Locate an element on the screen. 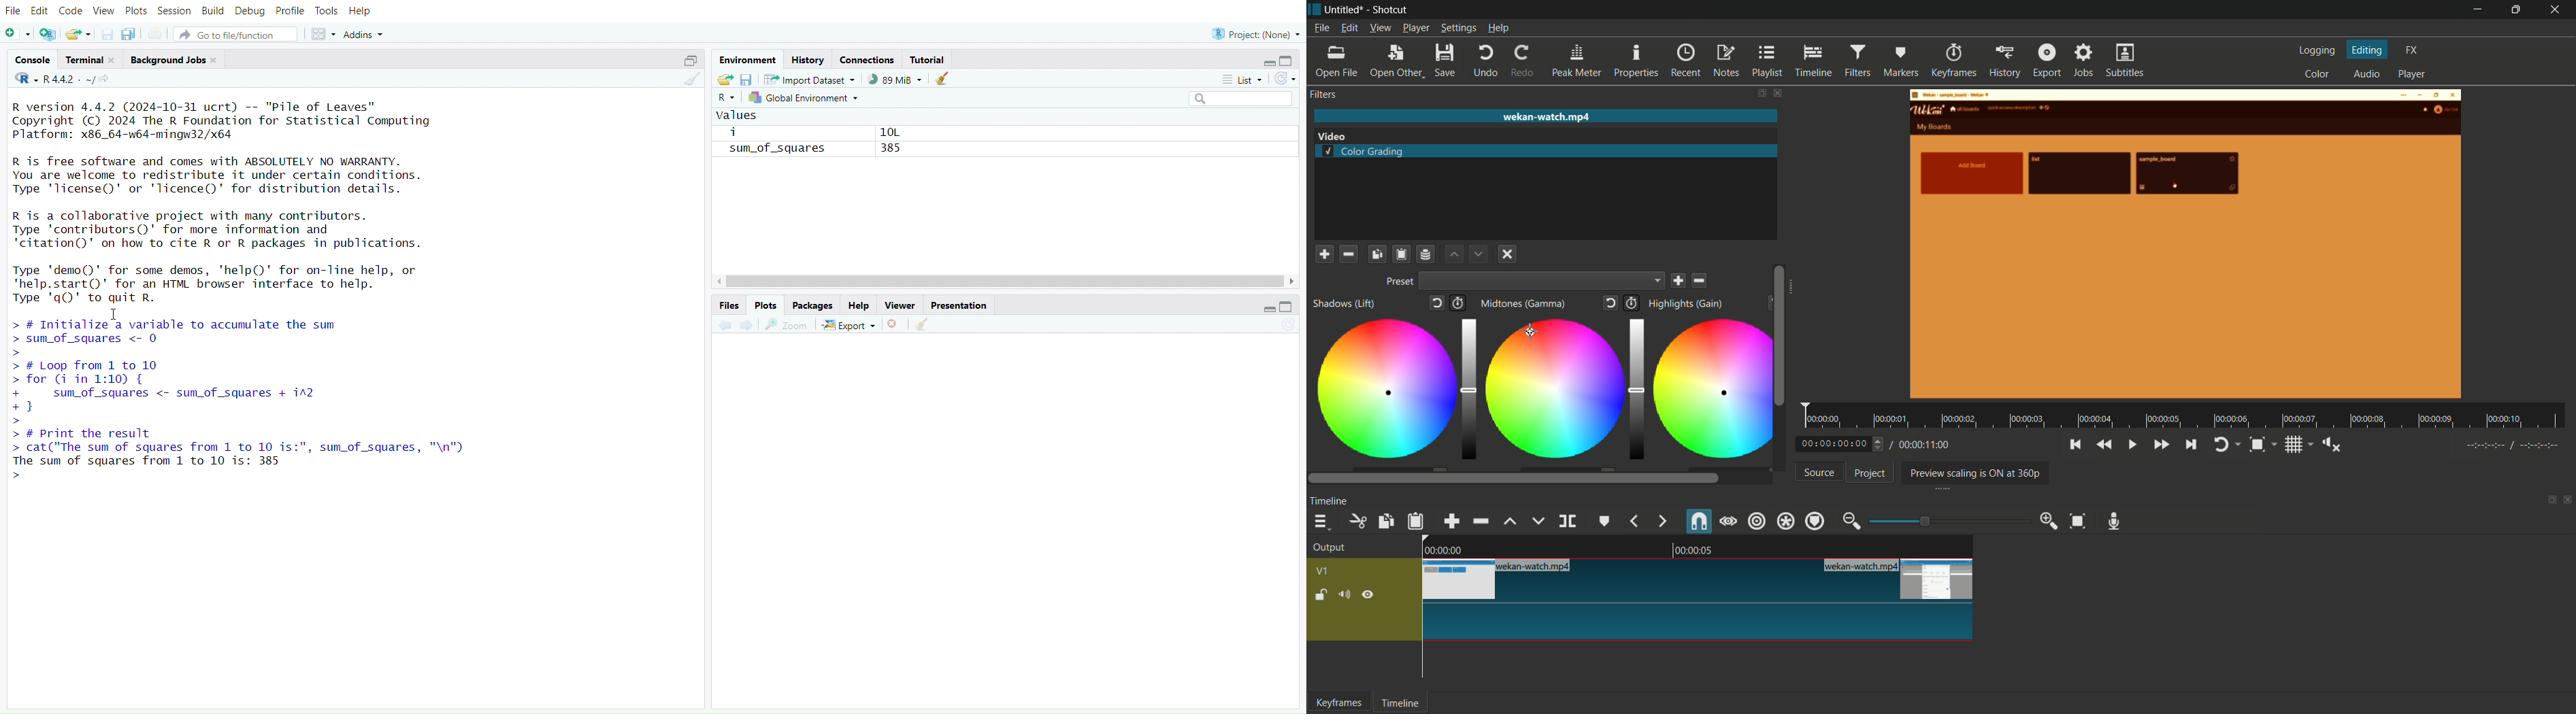  zoom in is located at coordinates (2048, 520).